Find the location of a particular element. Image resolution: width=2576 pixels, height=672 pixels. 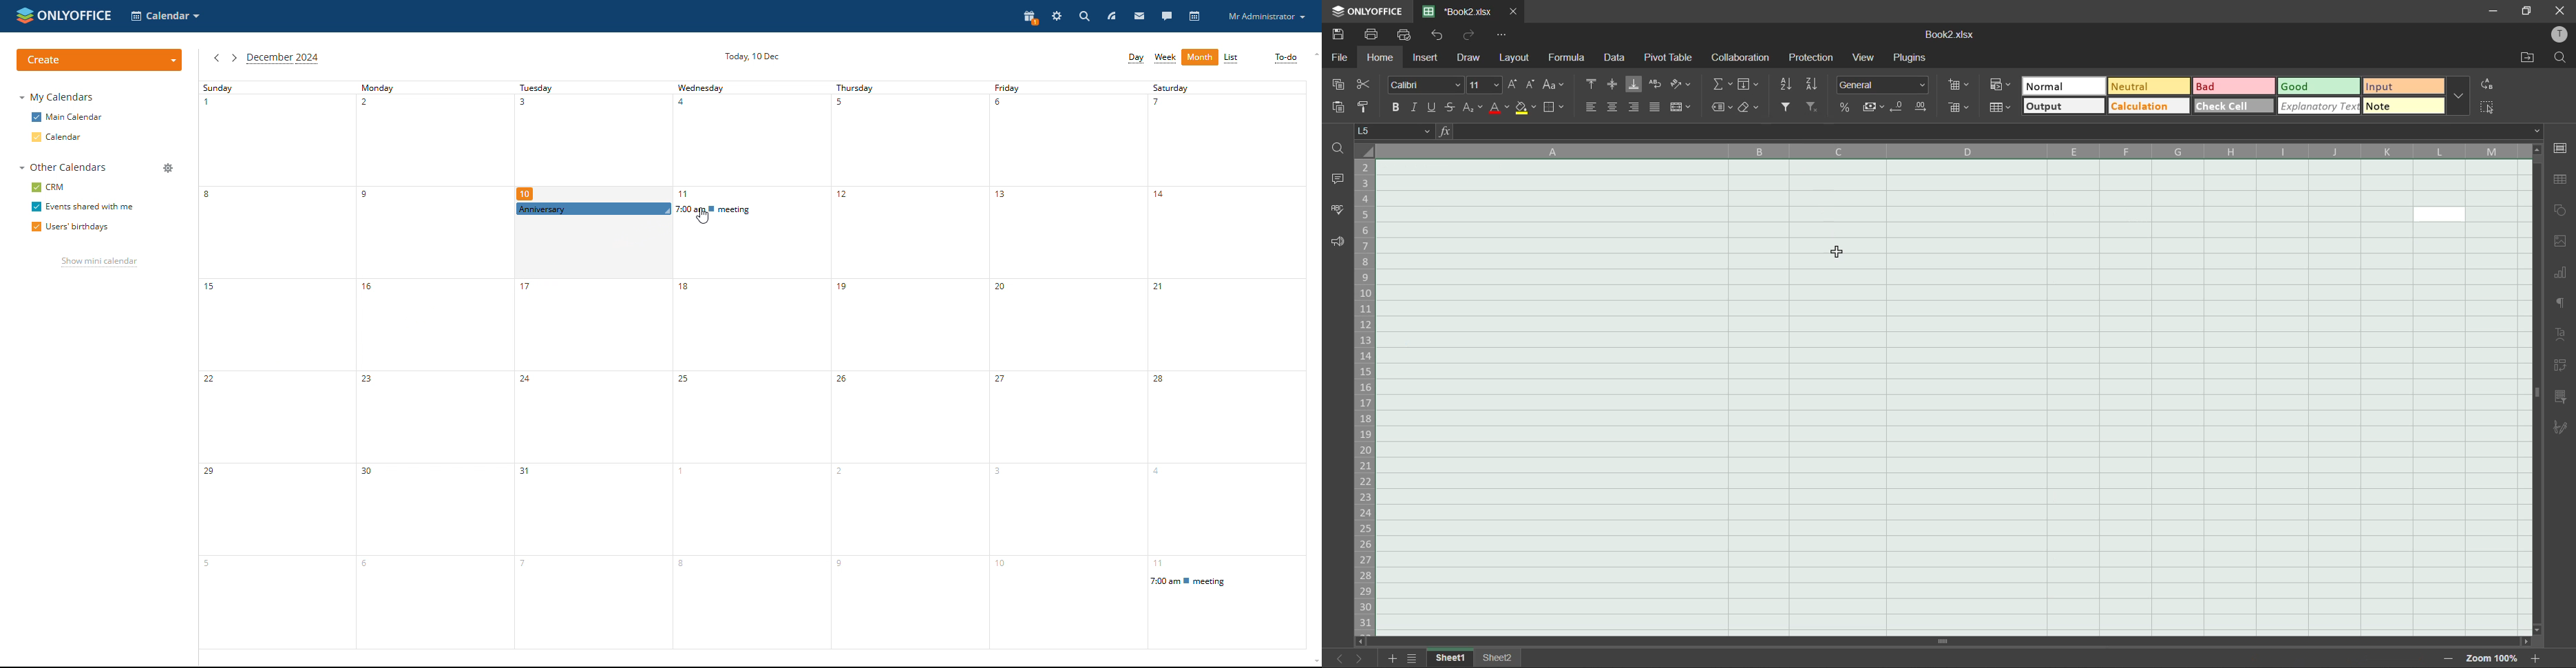

align middle is located at coordinates (1612, 84).